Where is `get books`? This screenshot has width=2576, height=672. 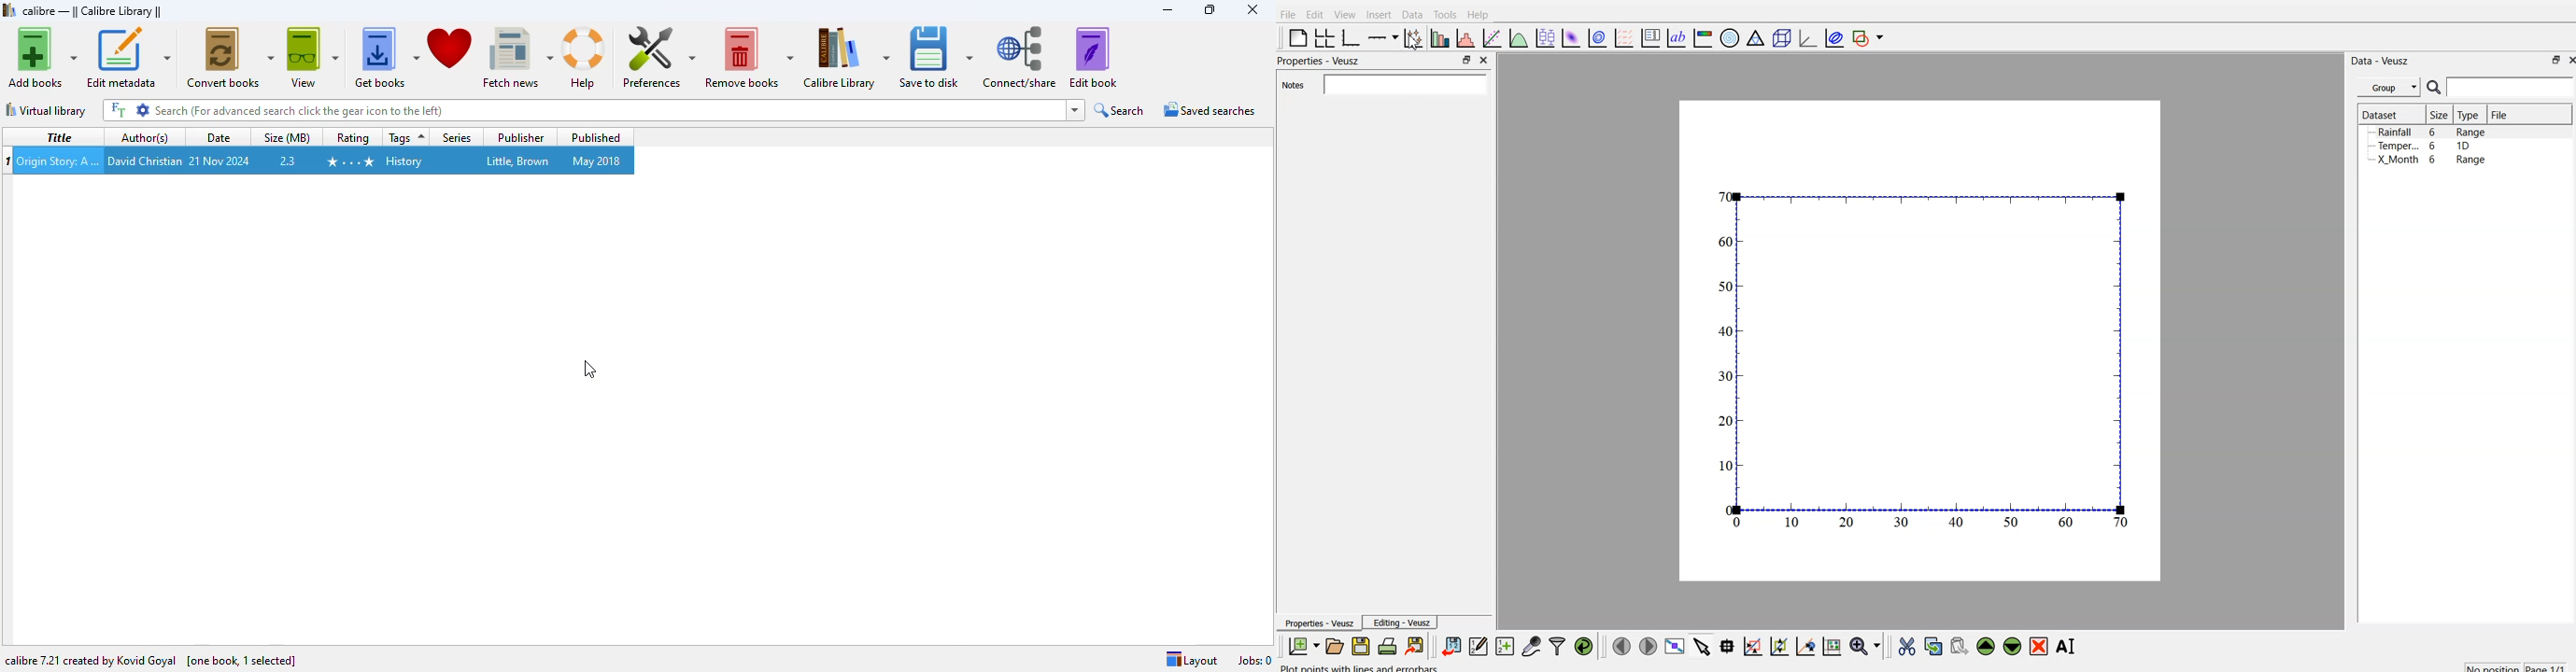 get books is located at coordinates (385, 56).